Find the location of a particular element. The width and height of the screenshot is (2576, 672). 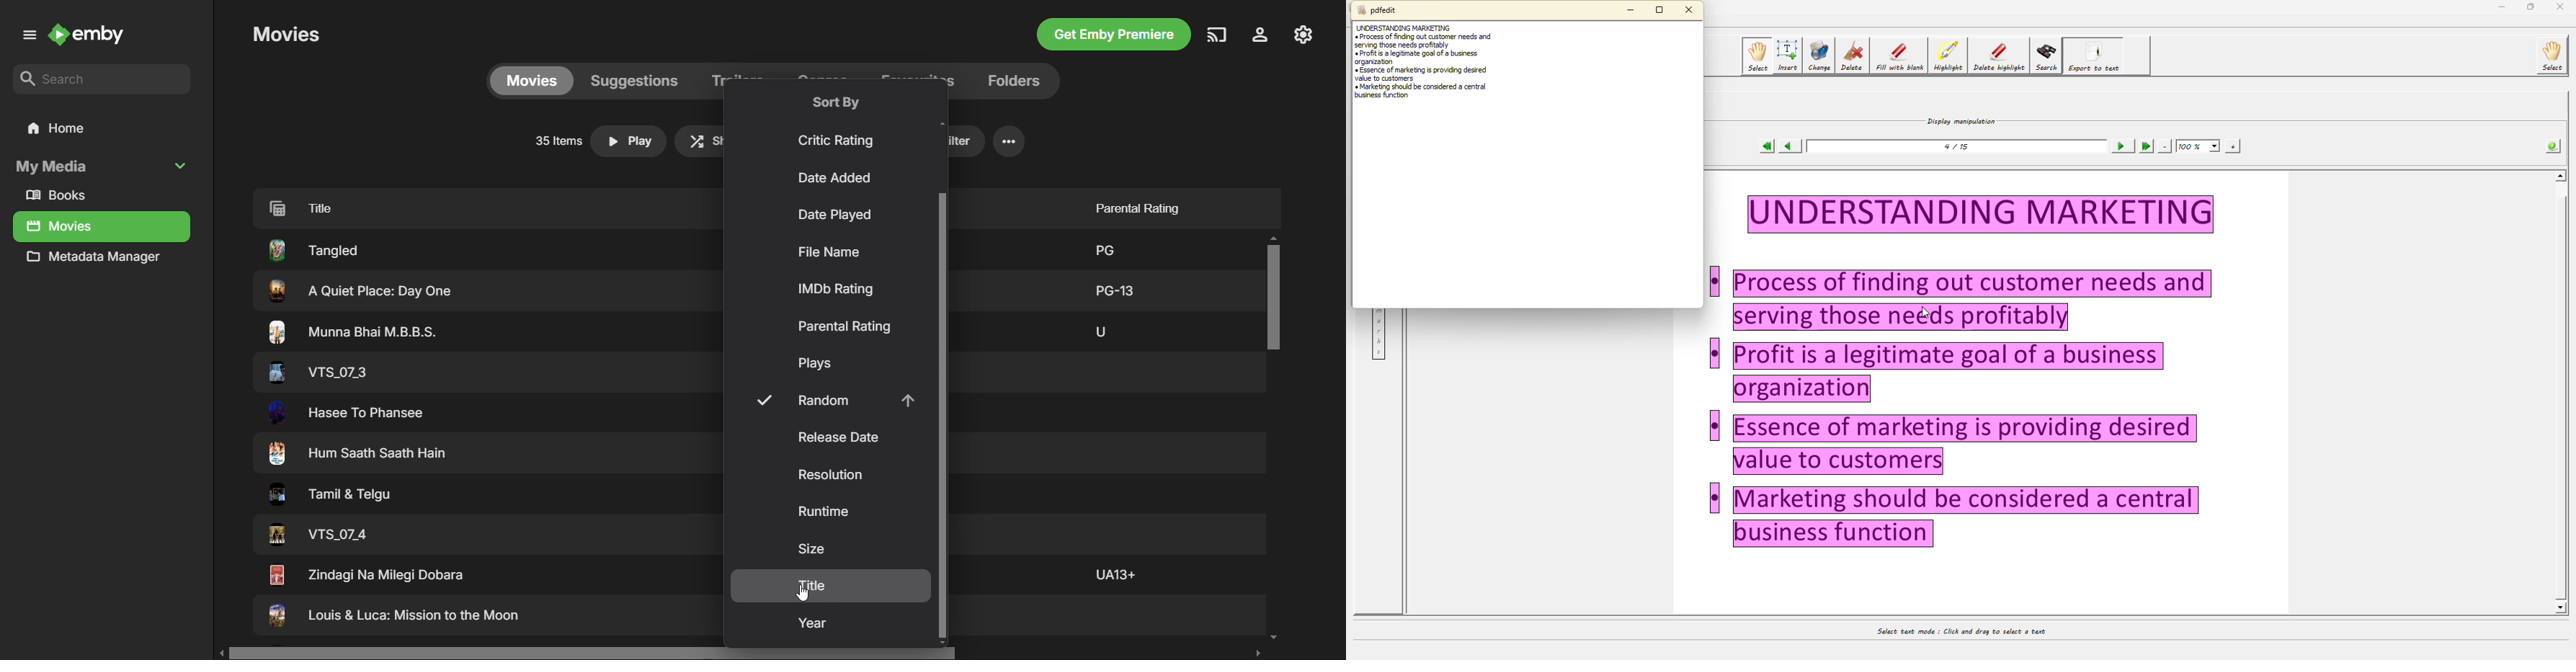

 is located at coordinates (360, 455).